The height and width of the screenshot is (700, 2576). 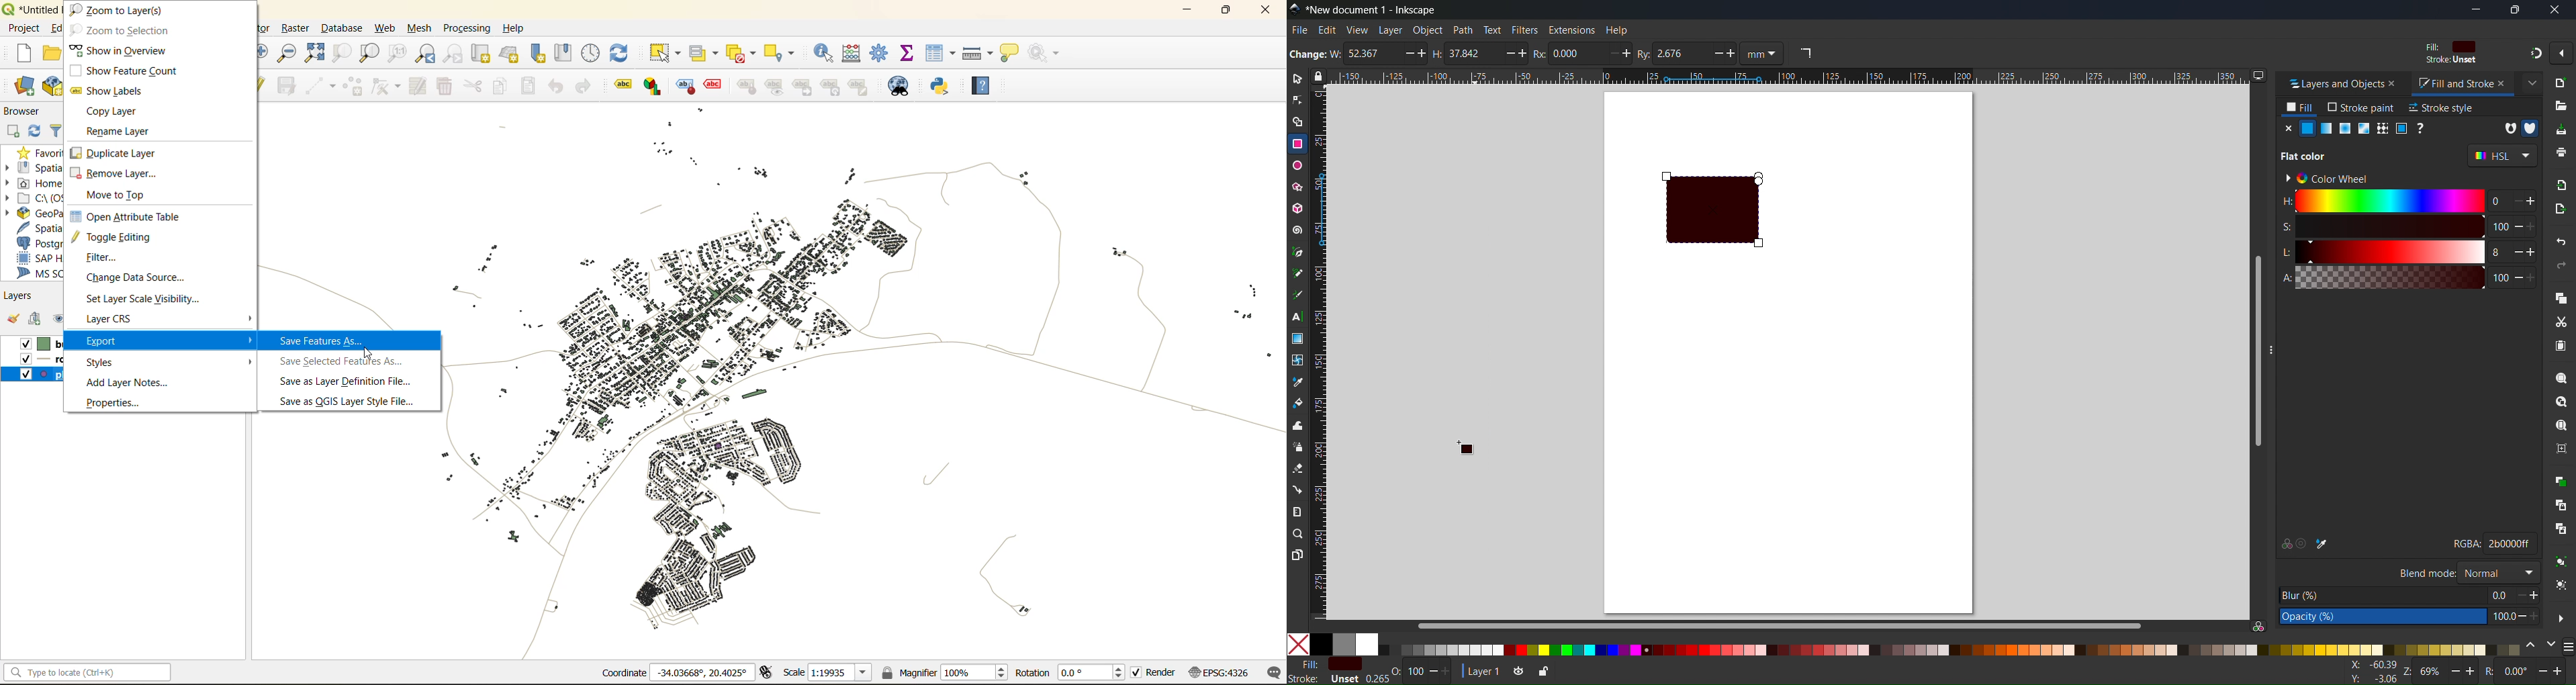 What do you see at coordinates (1327, 30) in the screenshot?
I see `Edit` at bounding box center [1327, 30].